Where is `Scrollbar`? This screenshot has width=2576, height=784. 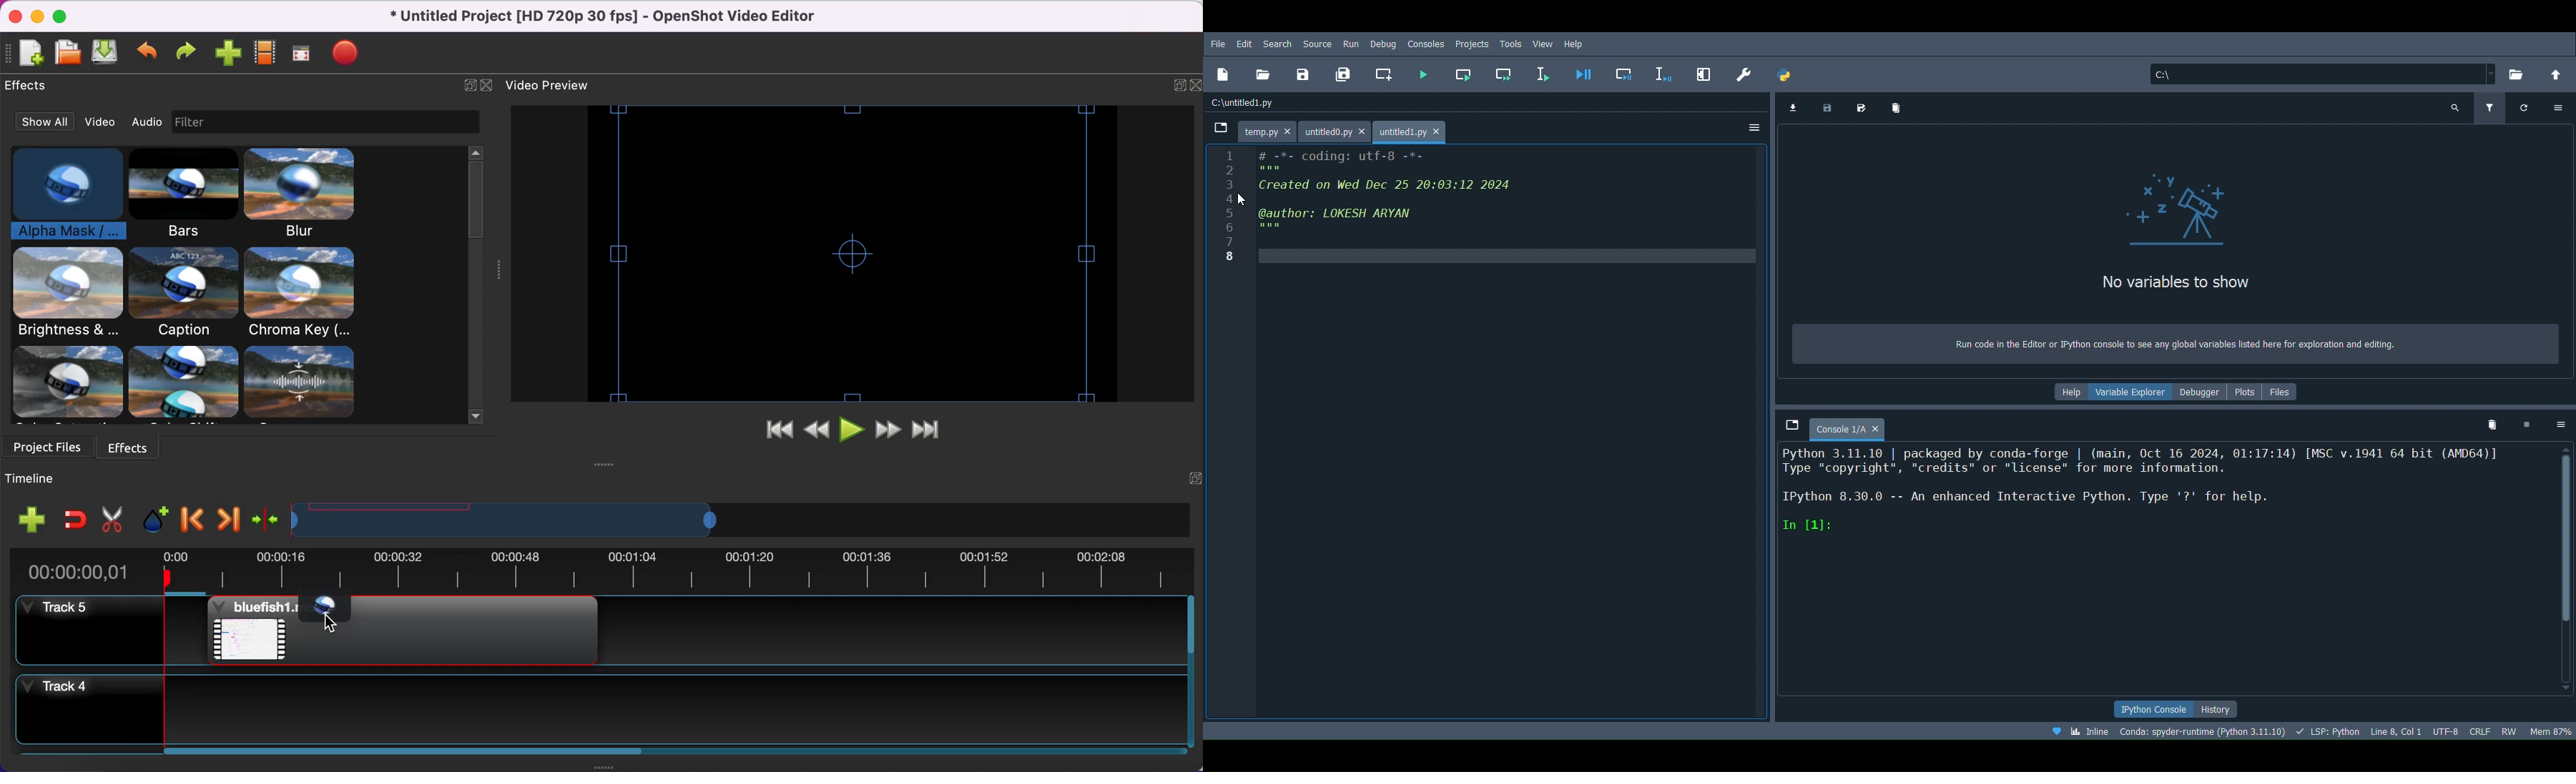
Scrollbar is located at coordinates (2567, 570).